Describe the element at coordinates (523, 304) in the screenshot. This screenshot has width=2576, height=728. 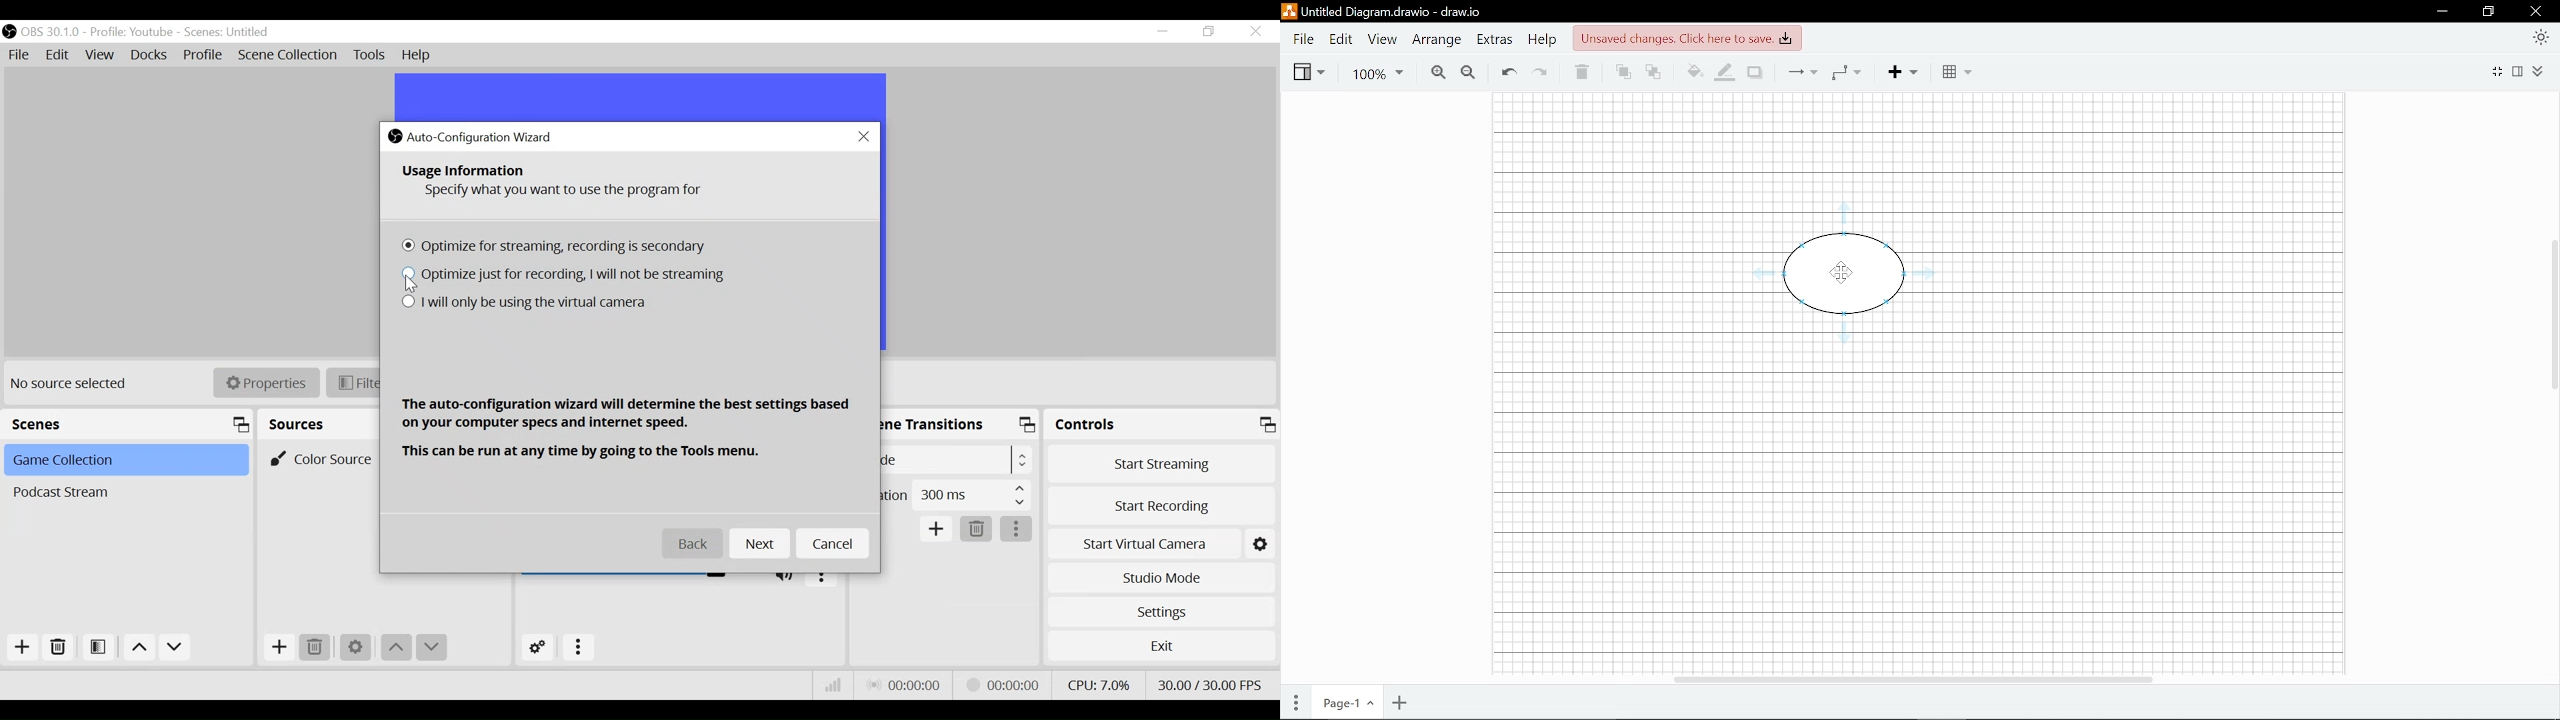
I see `(un)check I will only be using the virtual camera` at that location.